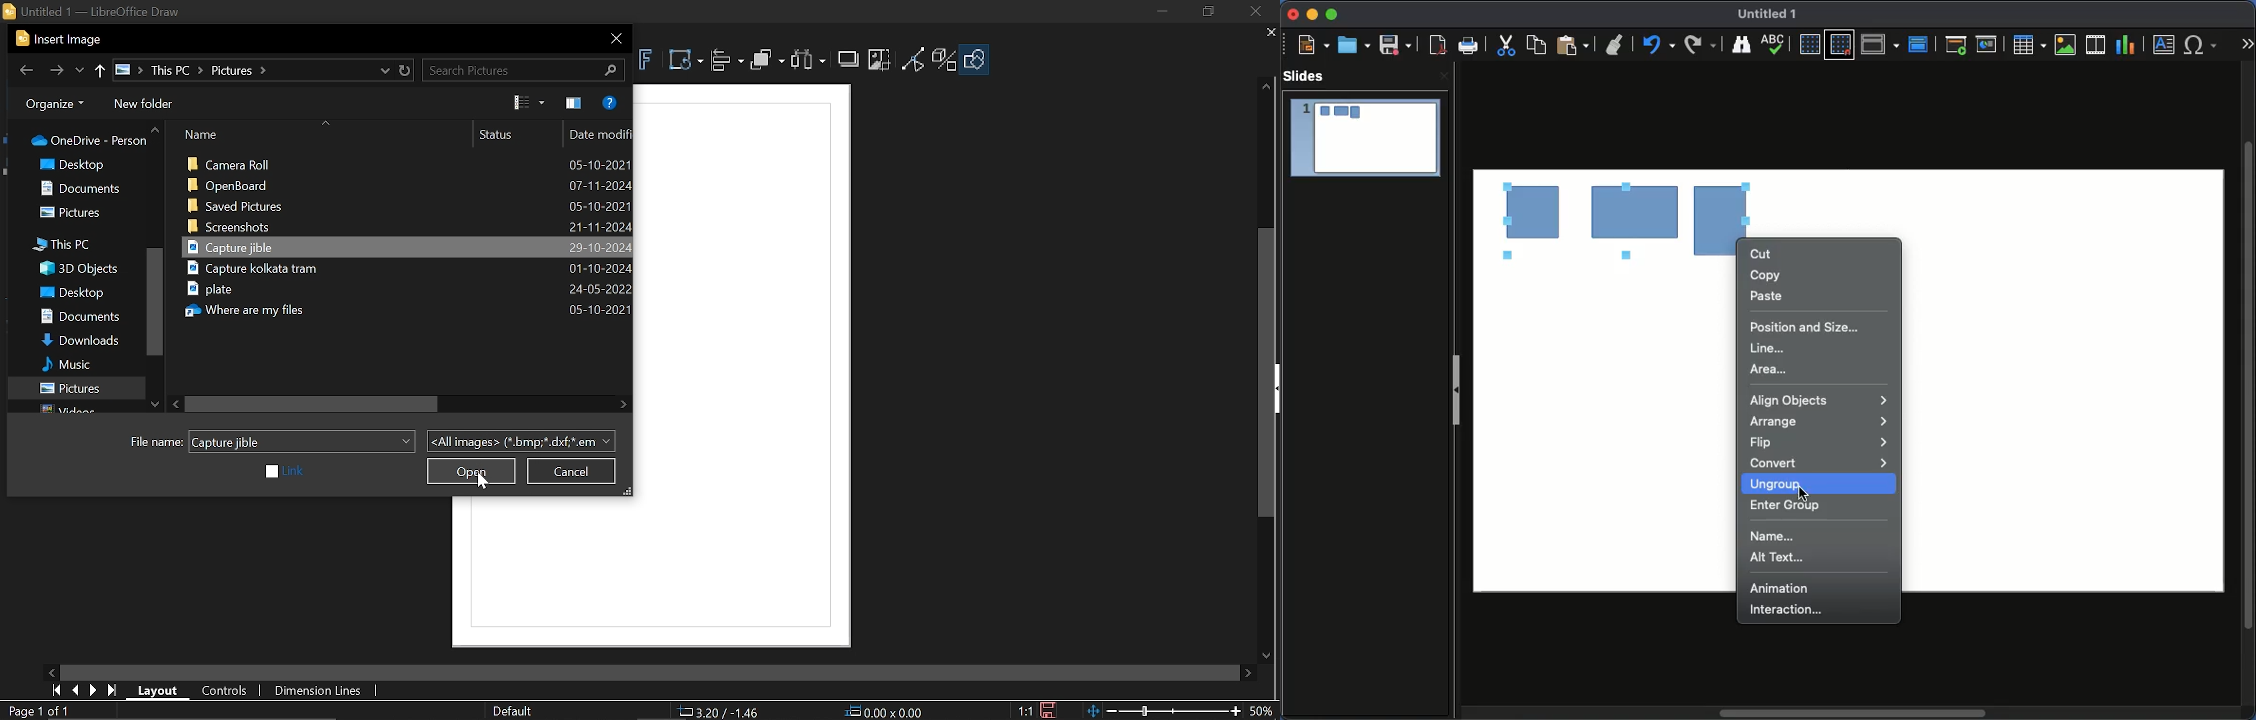 The image size is (2268, 728). What do you see at coordinates (1395, 46) in the screenshot?
I see `Save` at bounding box center [1395, 46].